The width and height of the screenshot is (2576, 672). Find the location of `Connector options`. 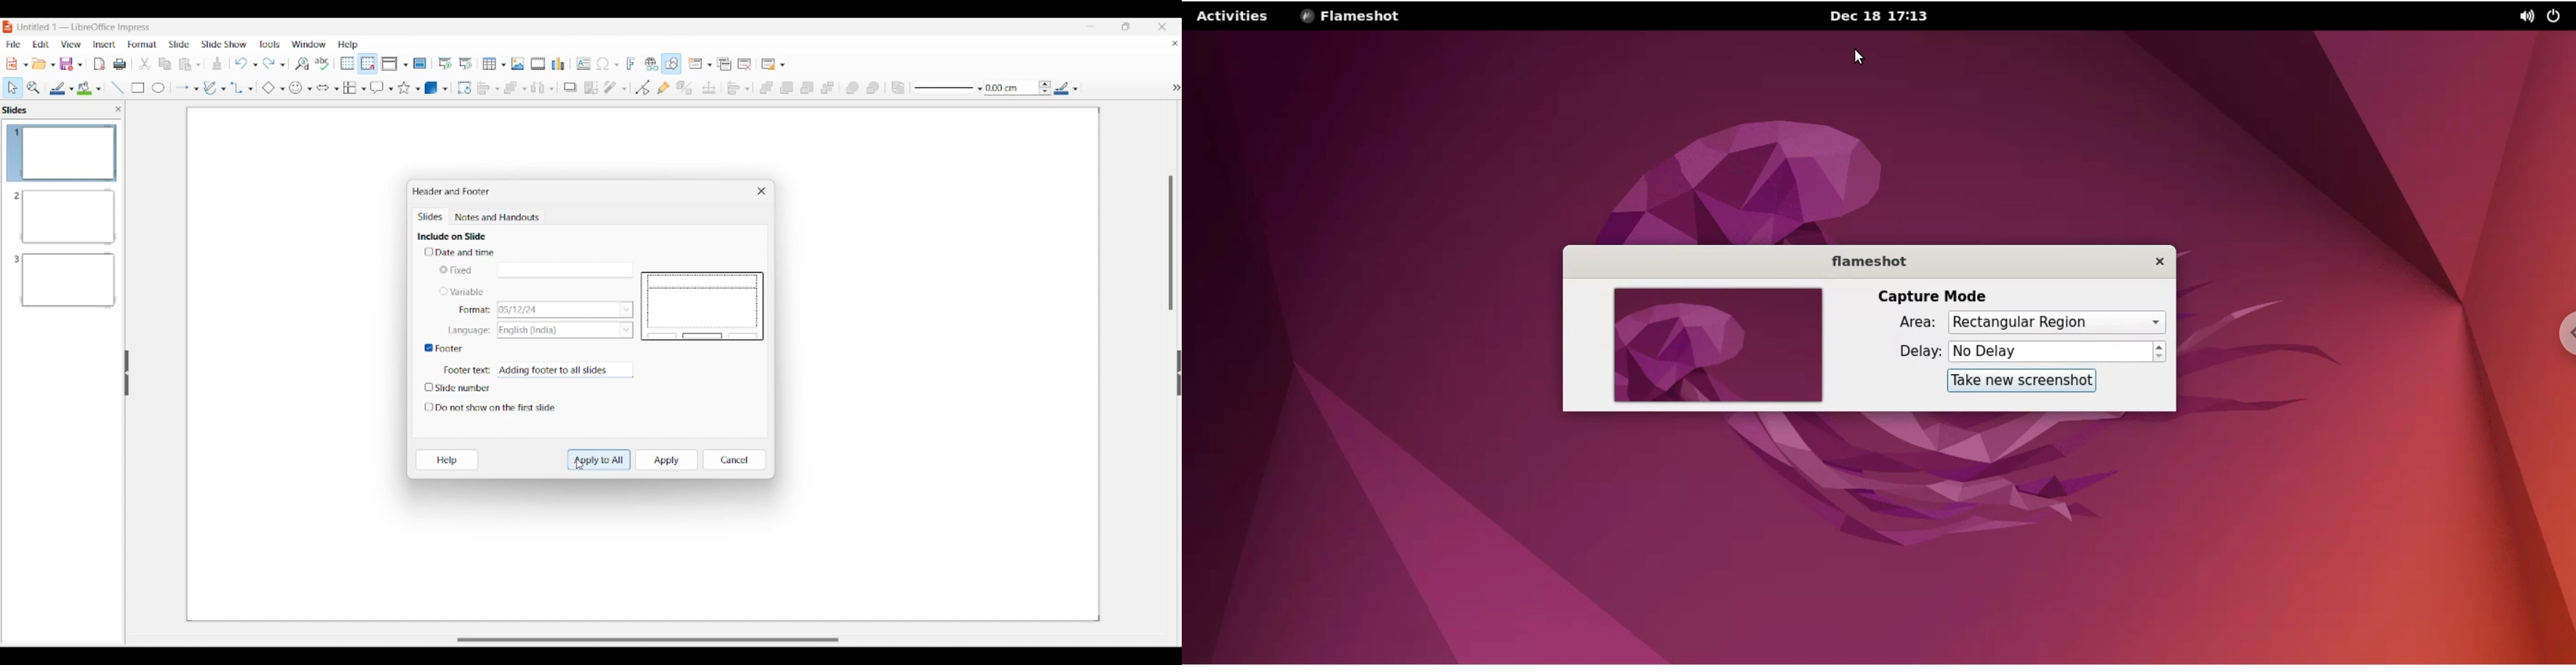

Connector options is located at coordinates (242, 88).